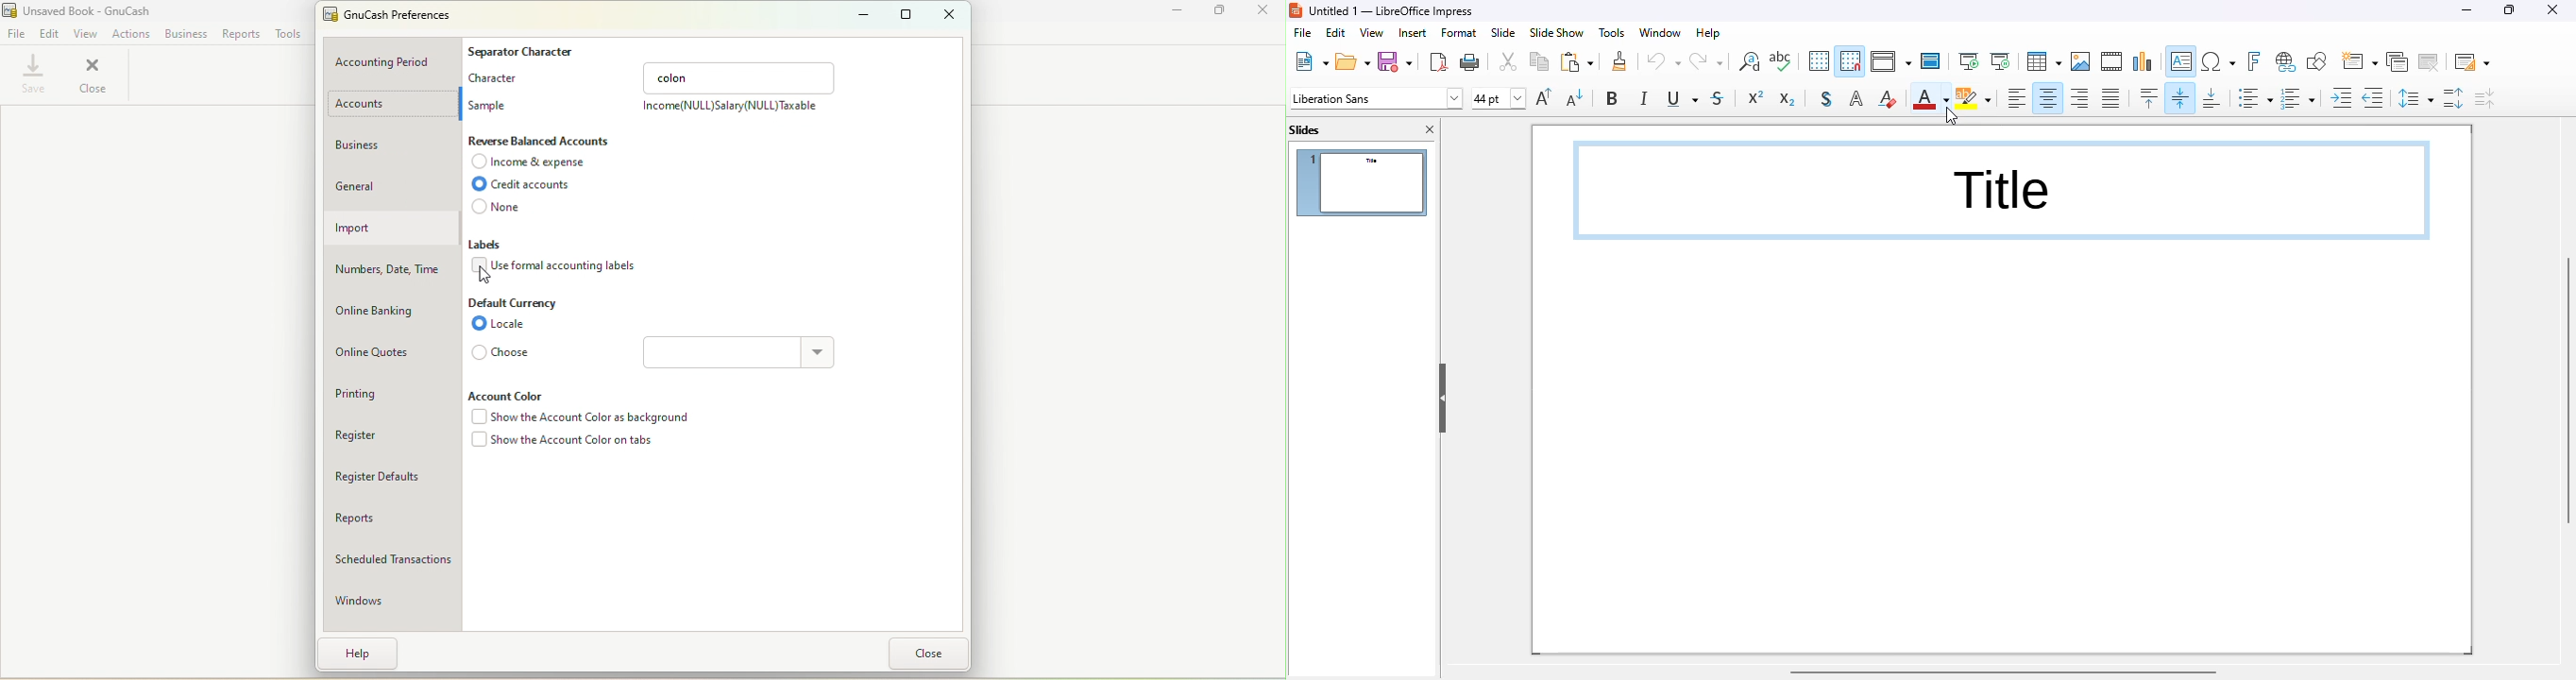  What do you see at coordinates (507, 325) in the screenshot?
I see `Locale` at bounding box center [507, 325].